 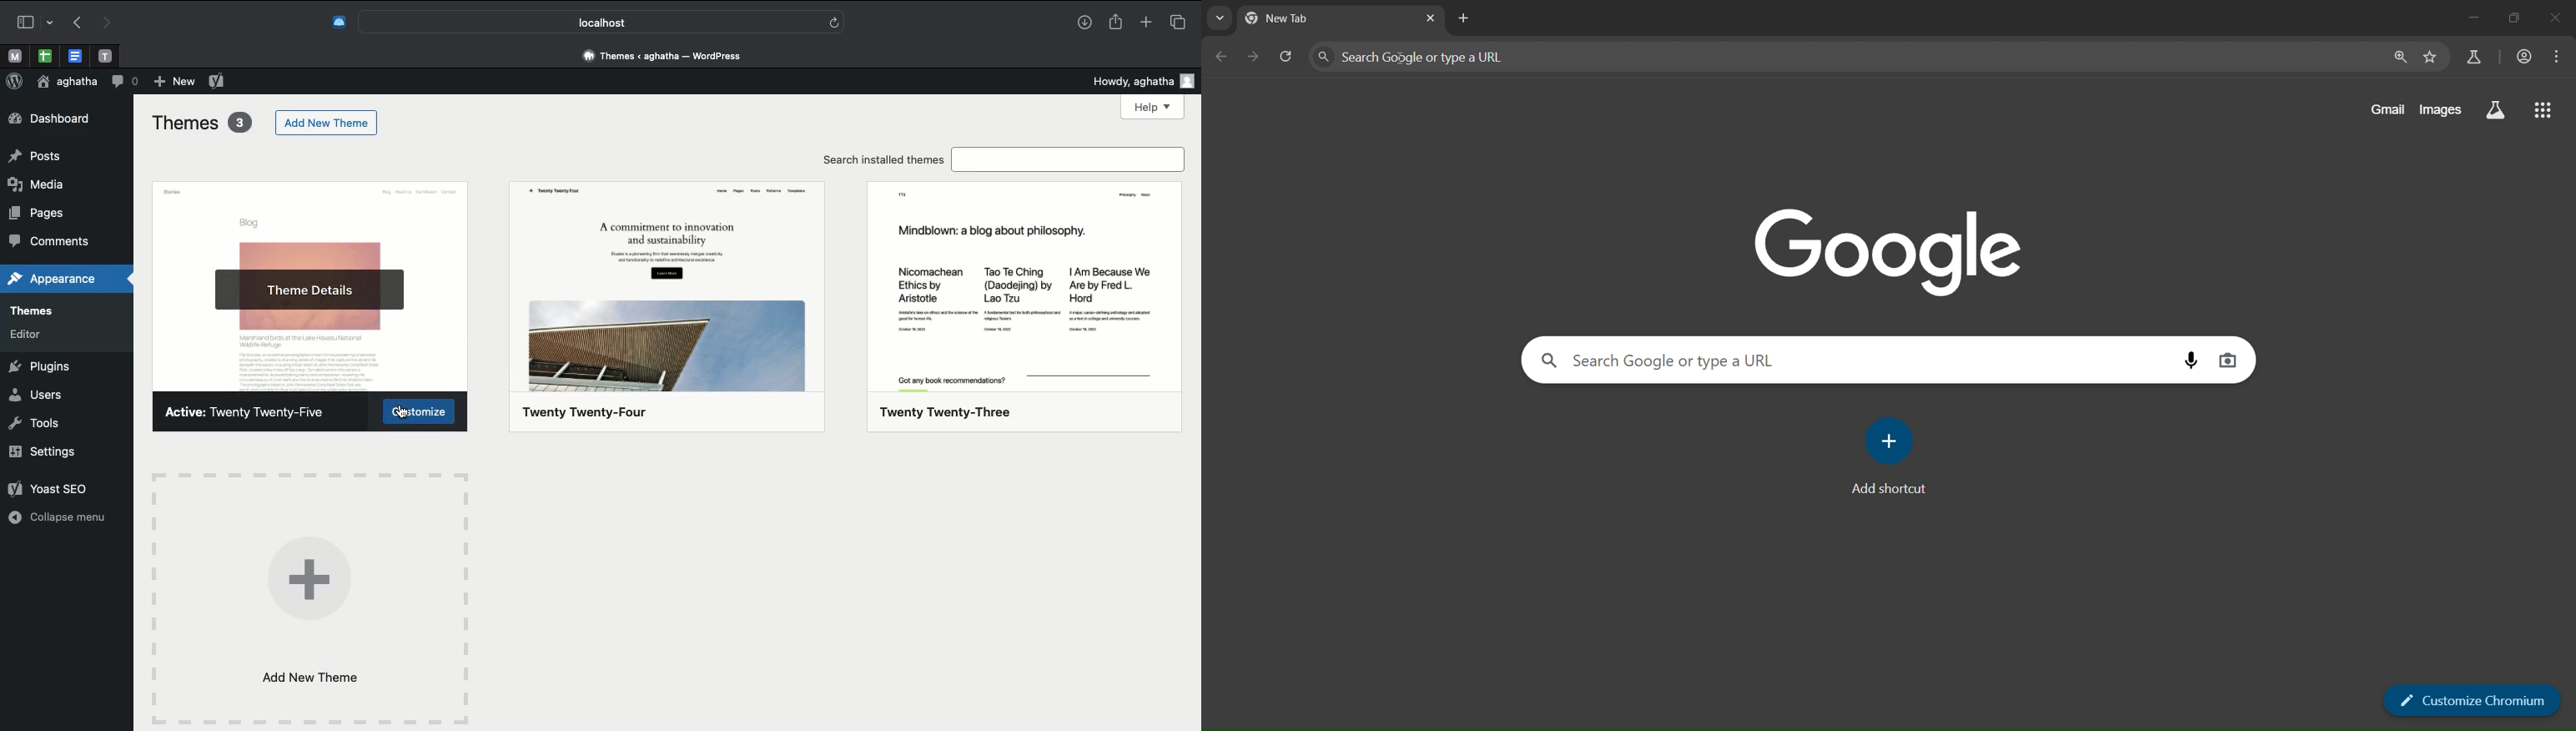 I want to click on Active: Twenty Twenty-Five, so click(x=247, y=412).